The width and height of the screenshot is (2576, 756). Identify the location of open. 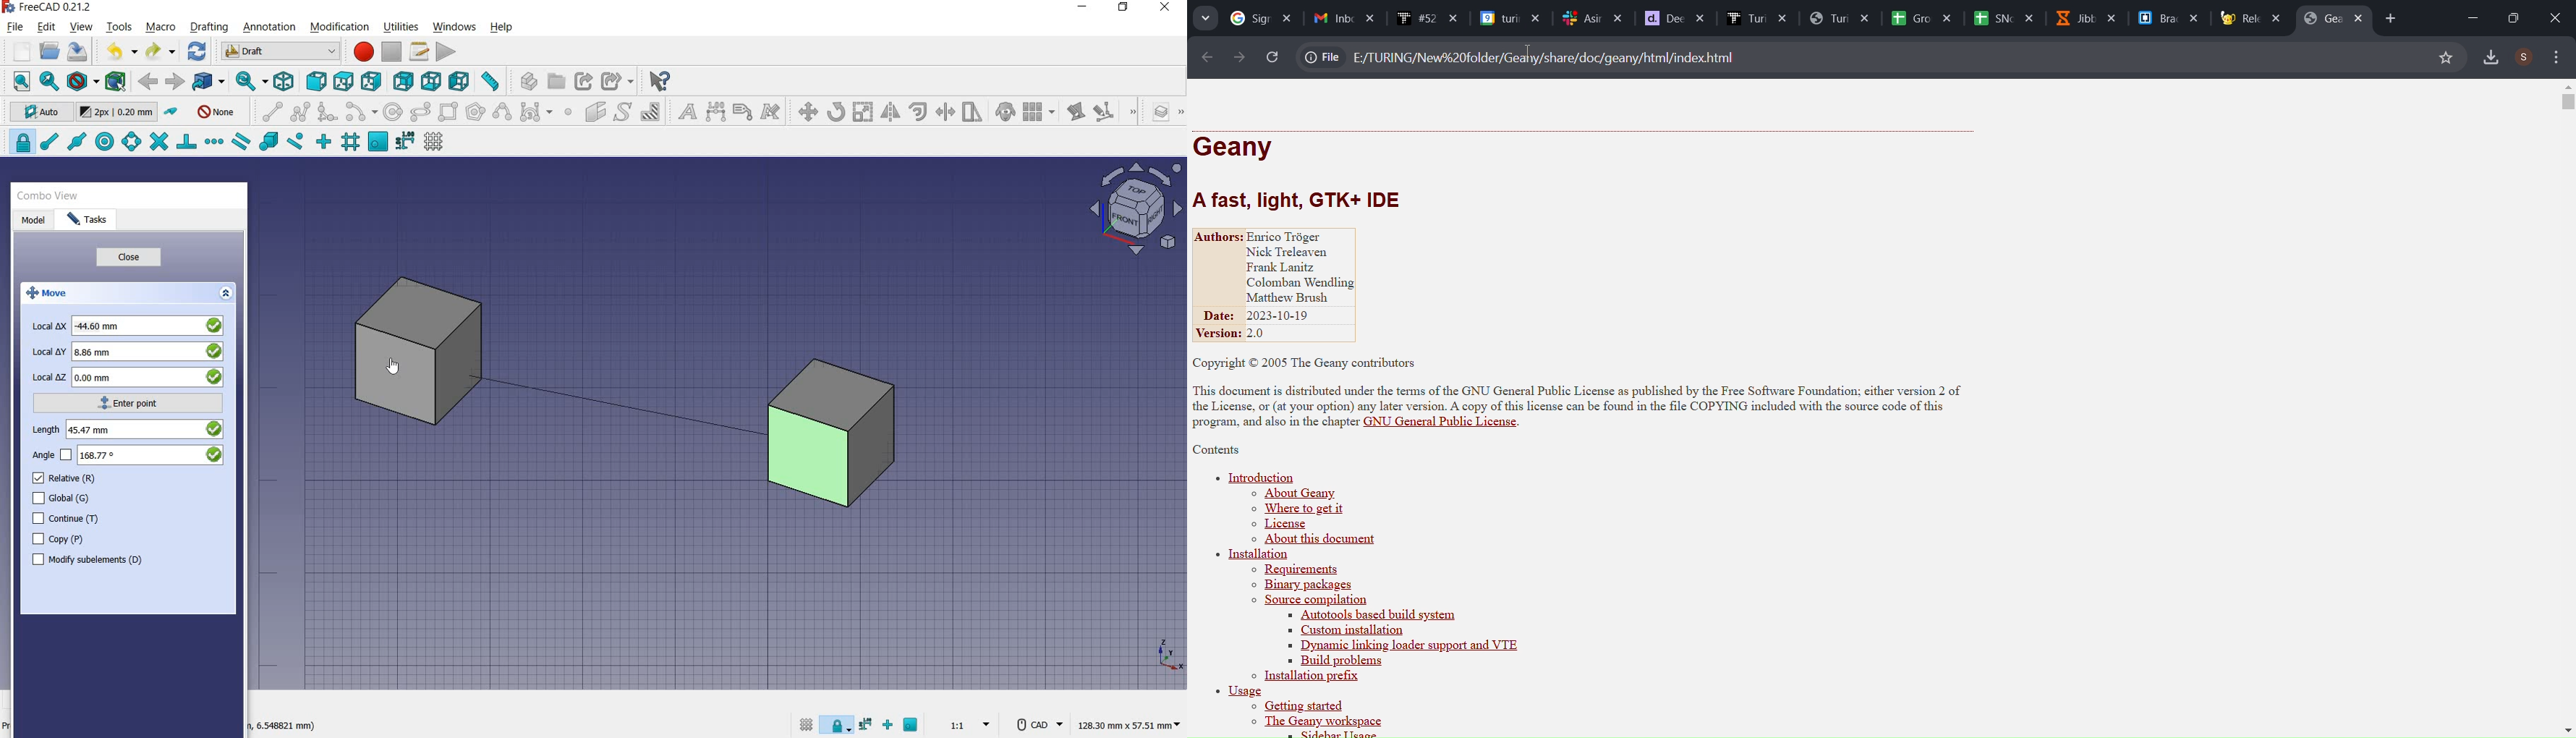
(52, 52).